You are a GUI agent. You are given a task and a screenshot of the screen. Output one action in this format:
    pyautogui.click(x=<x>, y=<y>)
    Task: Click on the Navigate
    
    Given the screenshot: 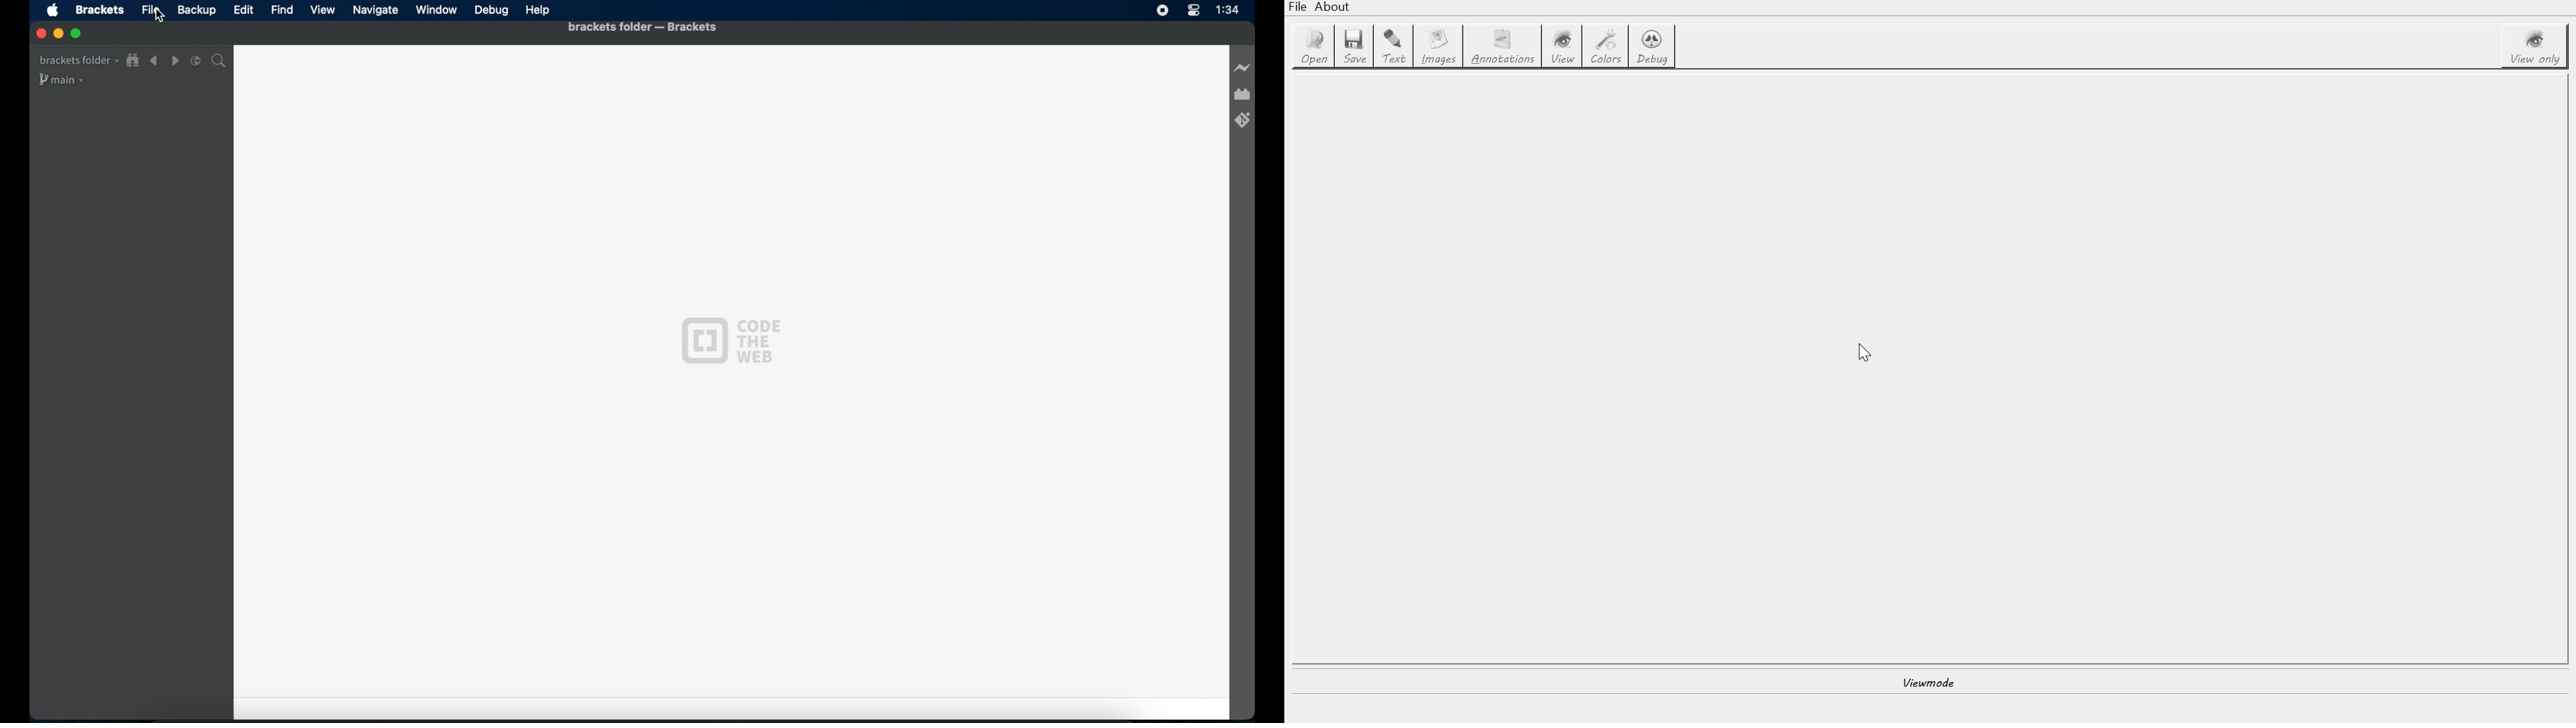 What is the action you would take?
    pyautogui.click(x=375, y=11)
    